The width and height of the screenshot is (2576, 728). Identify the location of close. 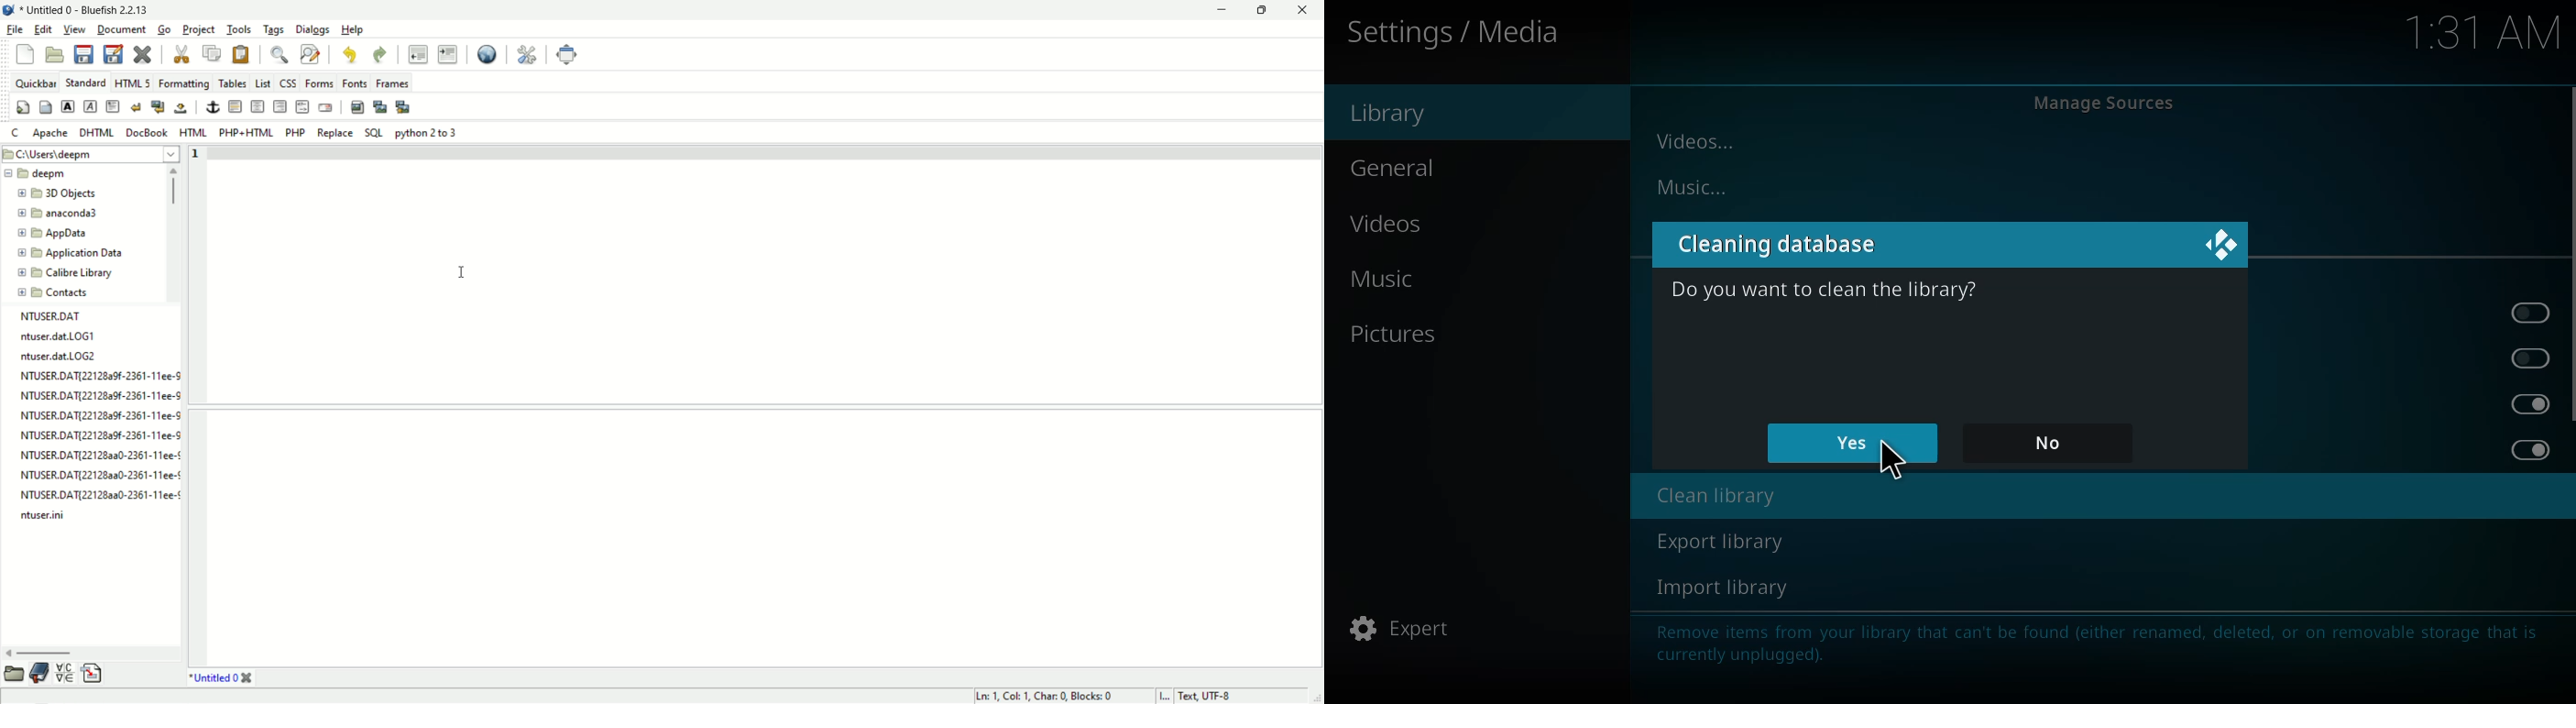
(144, 53).